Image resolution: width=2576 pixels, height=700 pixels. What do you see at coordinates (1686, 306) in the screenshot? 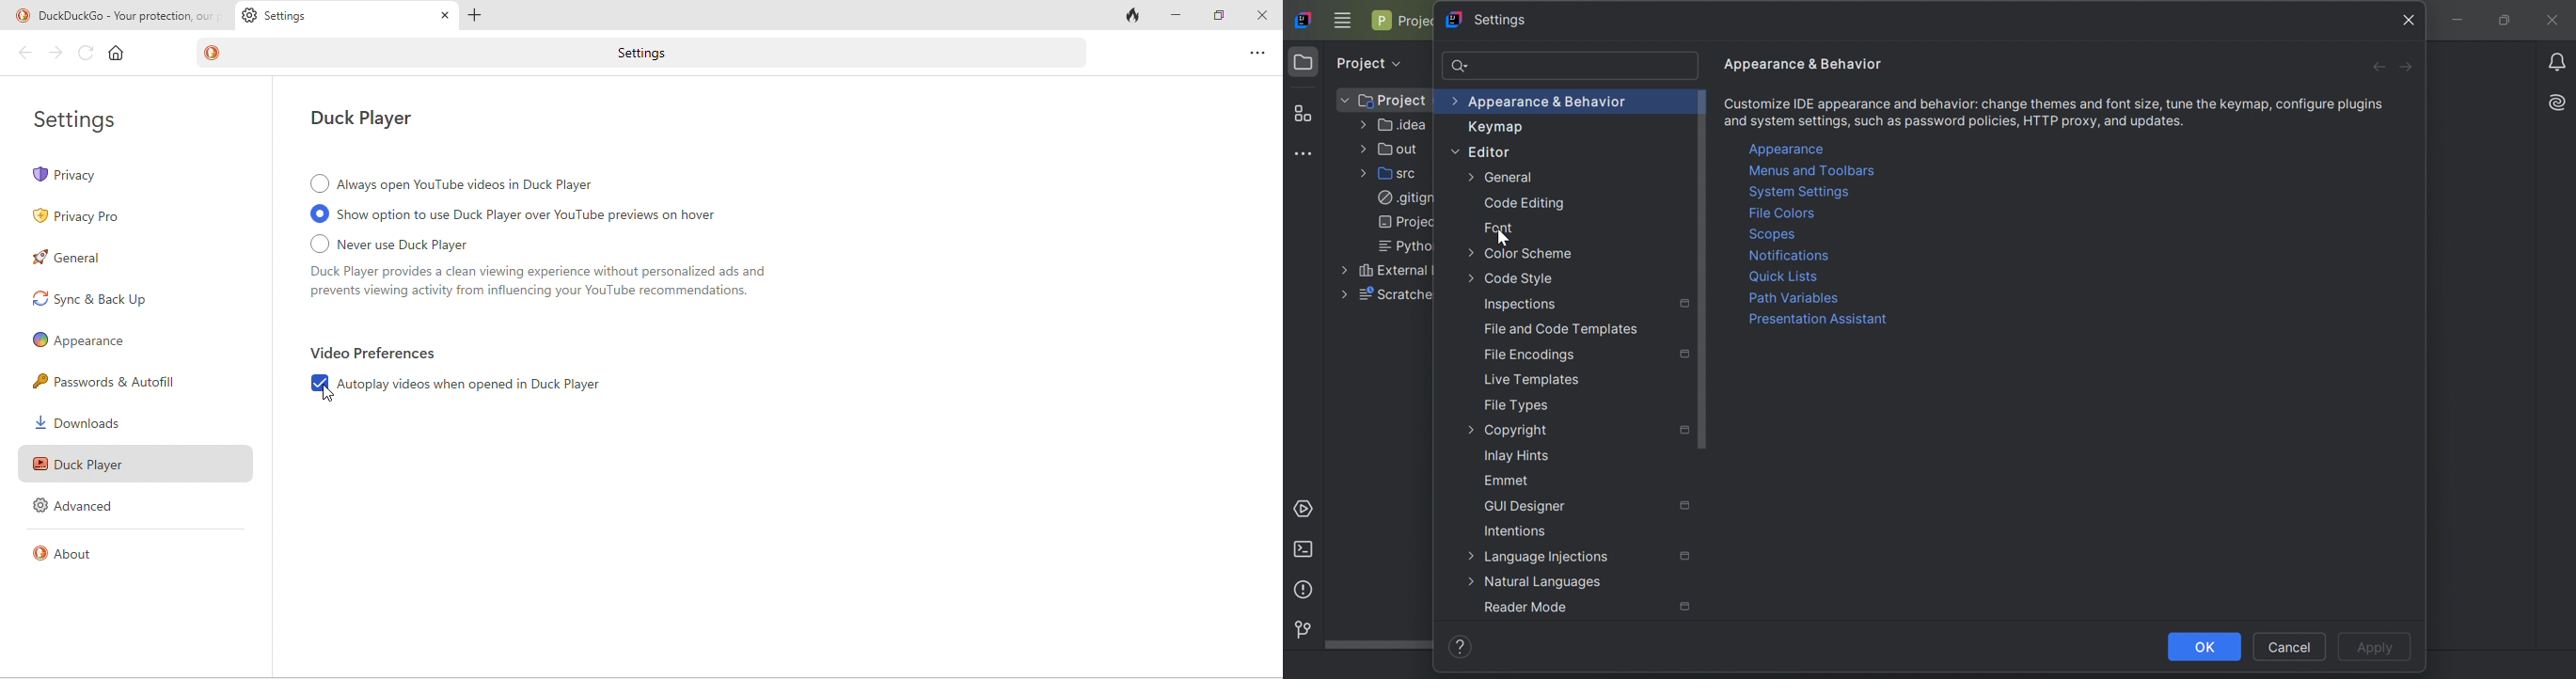
I see `Settings marked with this icon are only applied to the current project. Non-marked settings are applied to all projects.` at bounding box center [1686, 306].